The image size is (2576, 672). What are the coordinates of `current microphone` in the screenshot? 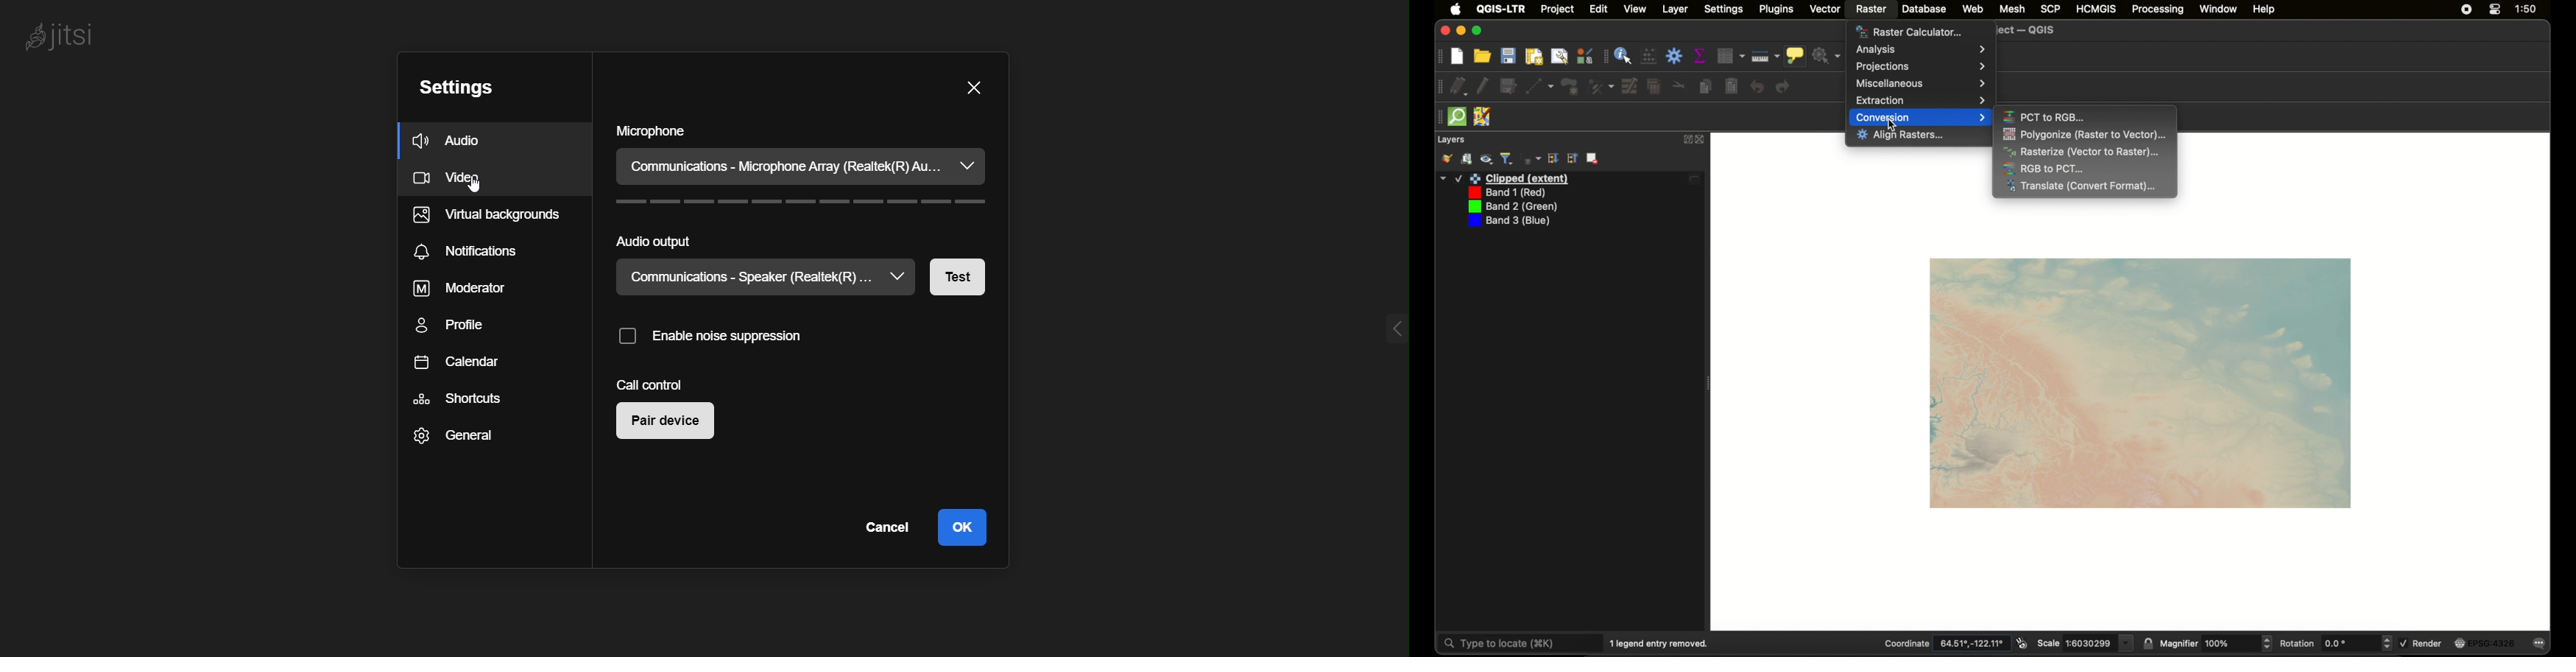 It's located at (789, 166).